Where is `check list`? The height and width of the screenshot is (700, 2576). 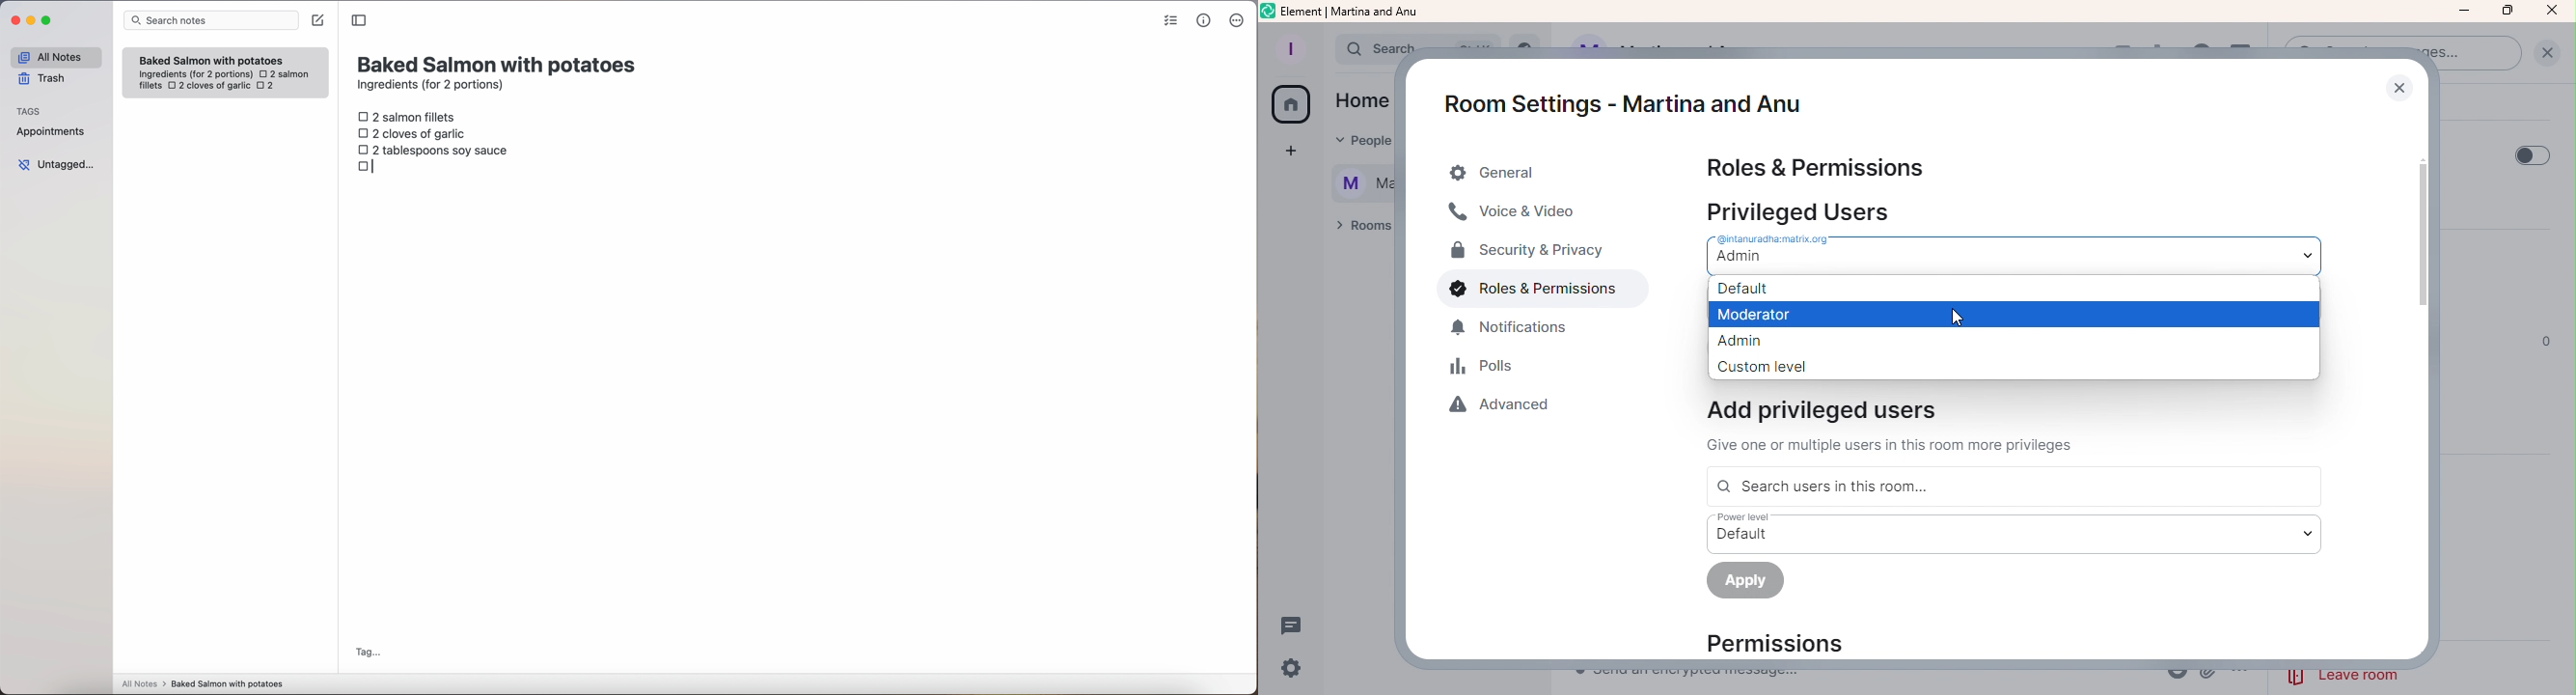 check list is located at coordinates (1172, 21).